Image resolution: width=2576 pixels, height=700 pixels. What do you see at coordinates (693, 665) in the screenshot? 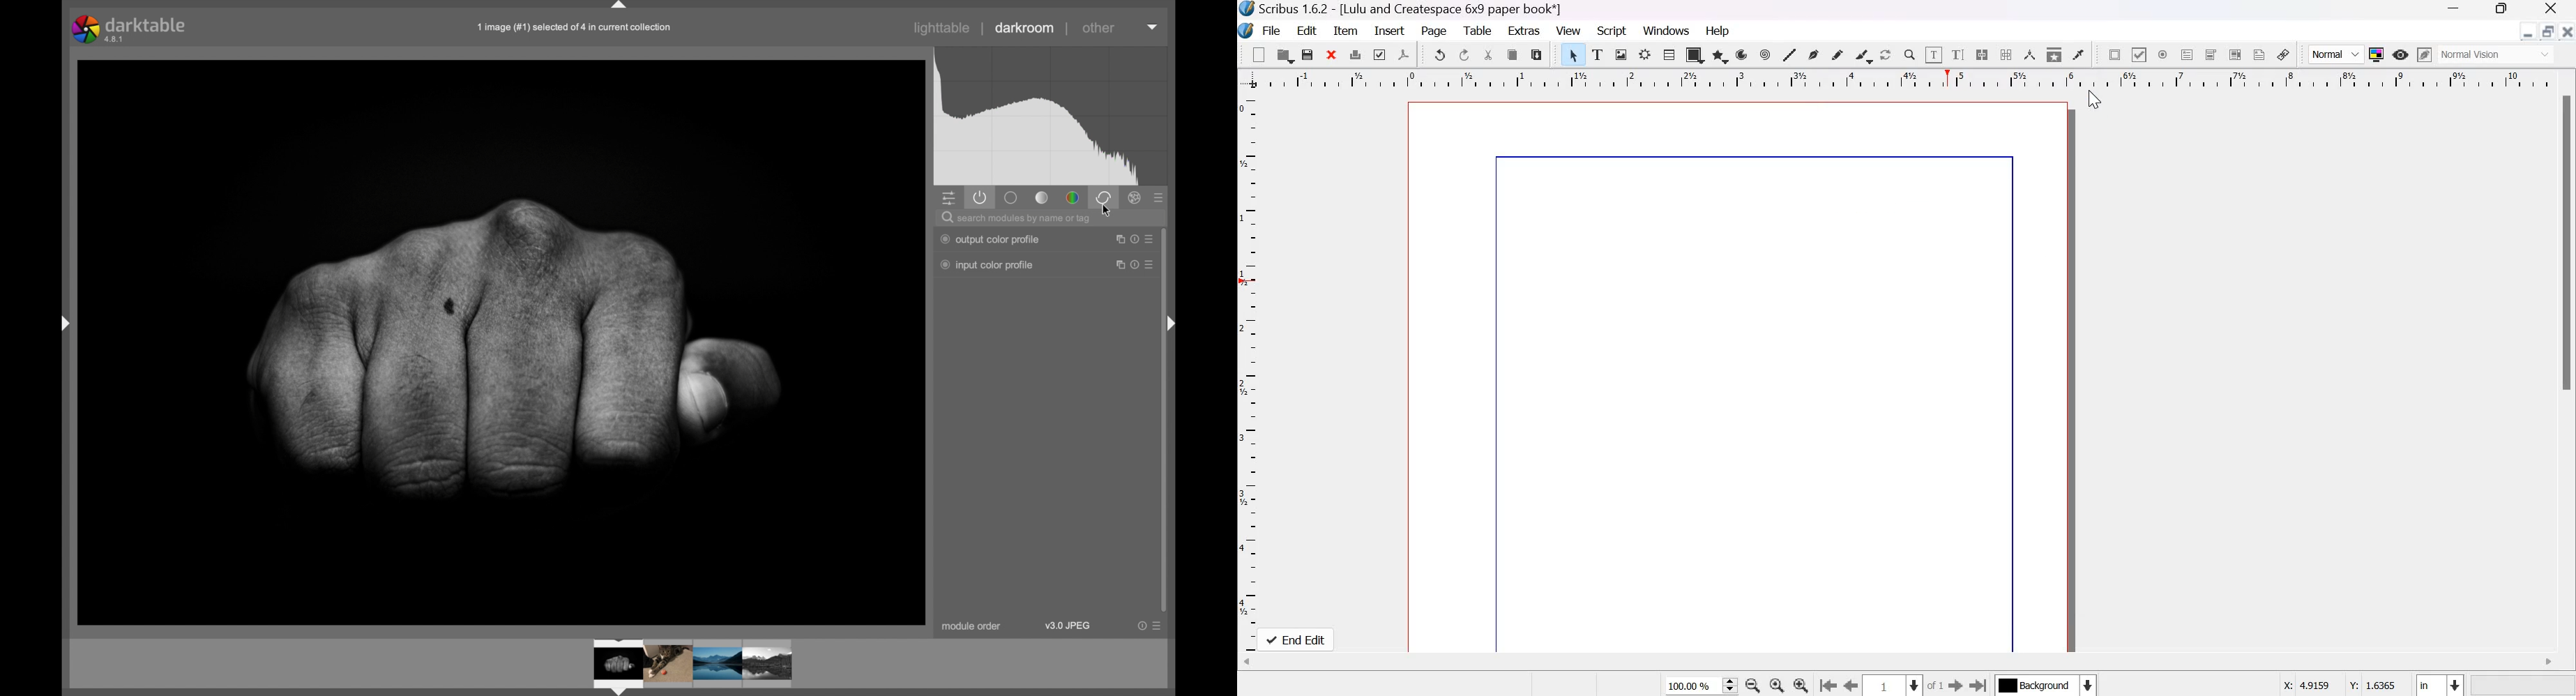
I see `photos preview` at bounding box center [693, 665].